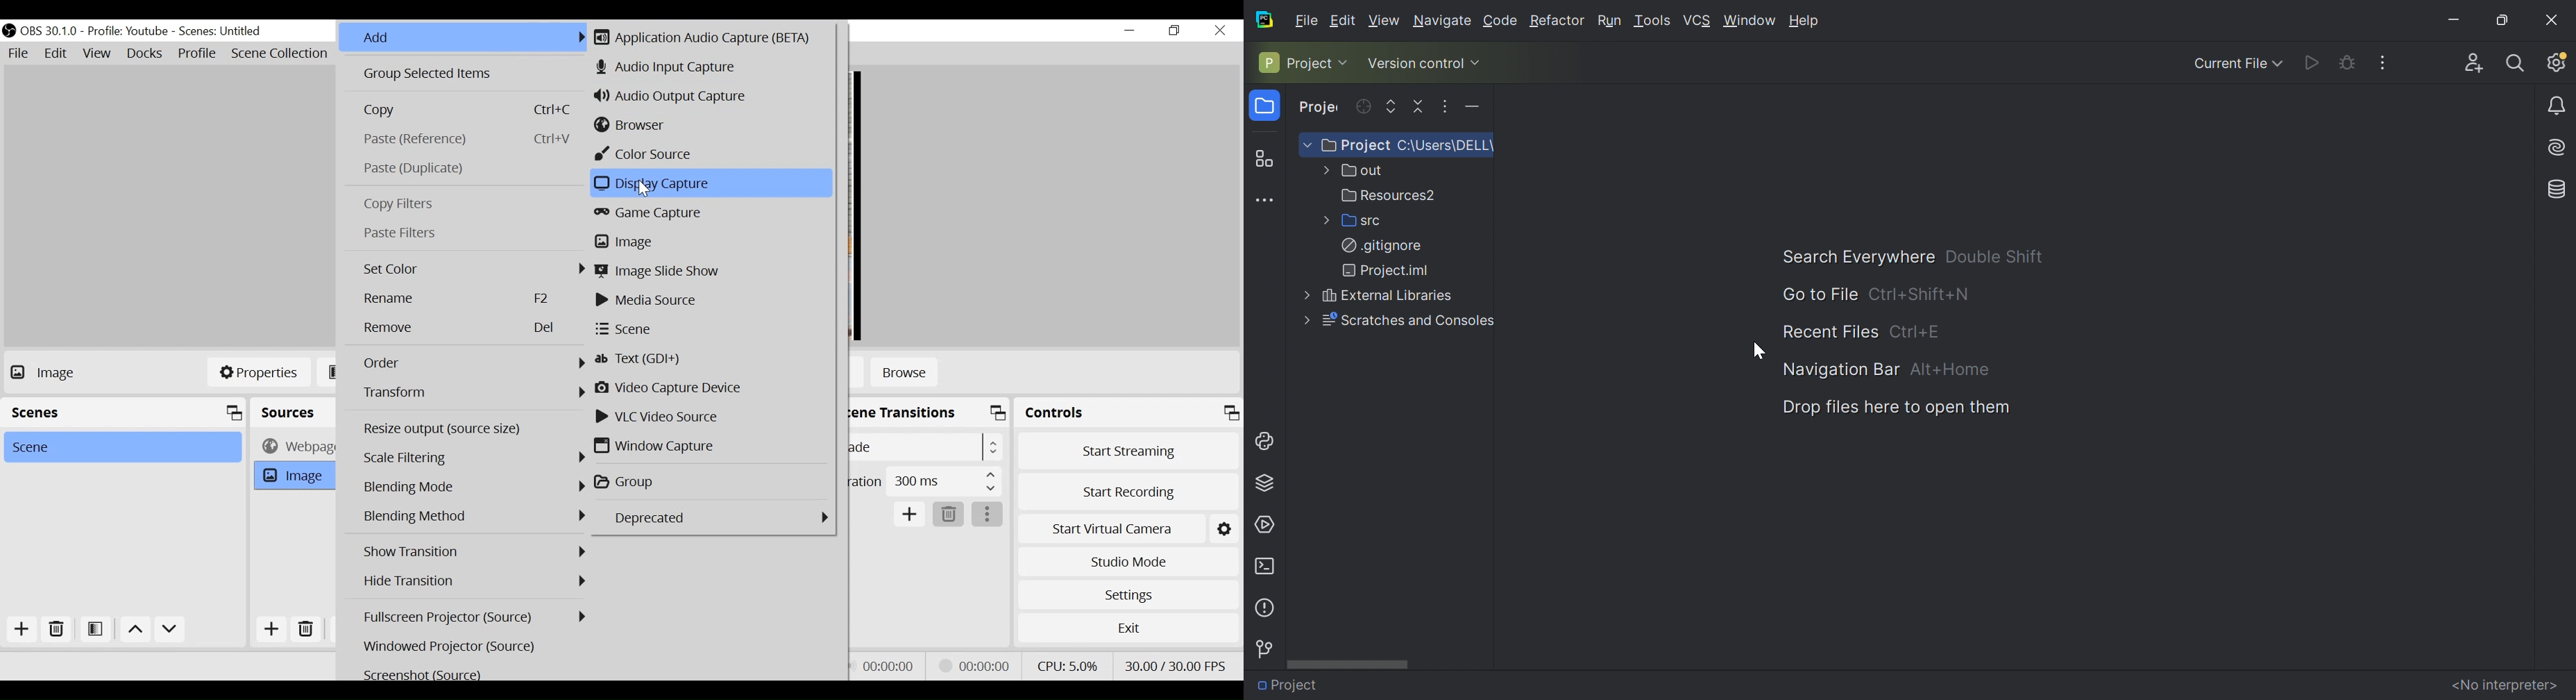 This screenshot has height=700, width=2576. Describe the element at coordinates (464, 169) in the screenshot. I see `Paste (Duplicate)` at that location.